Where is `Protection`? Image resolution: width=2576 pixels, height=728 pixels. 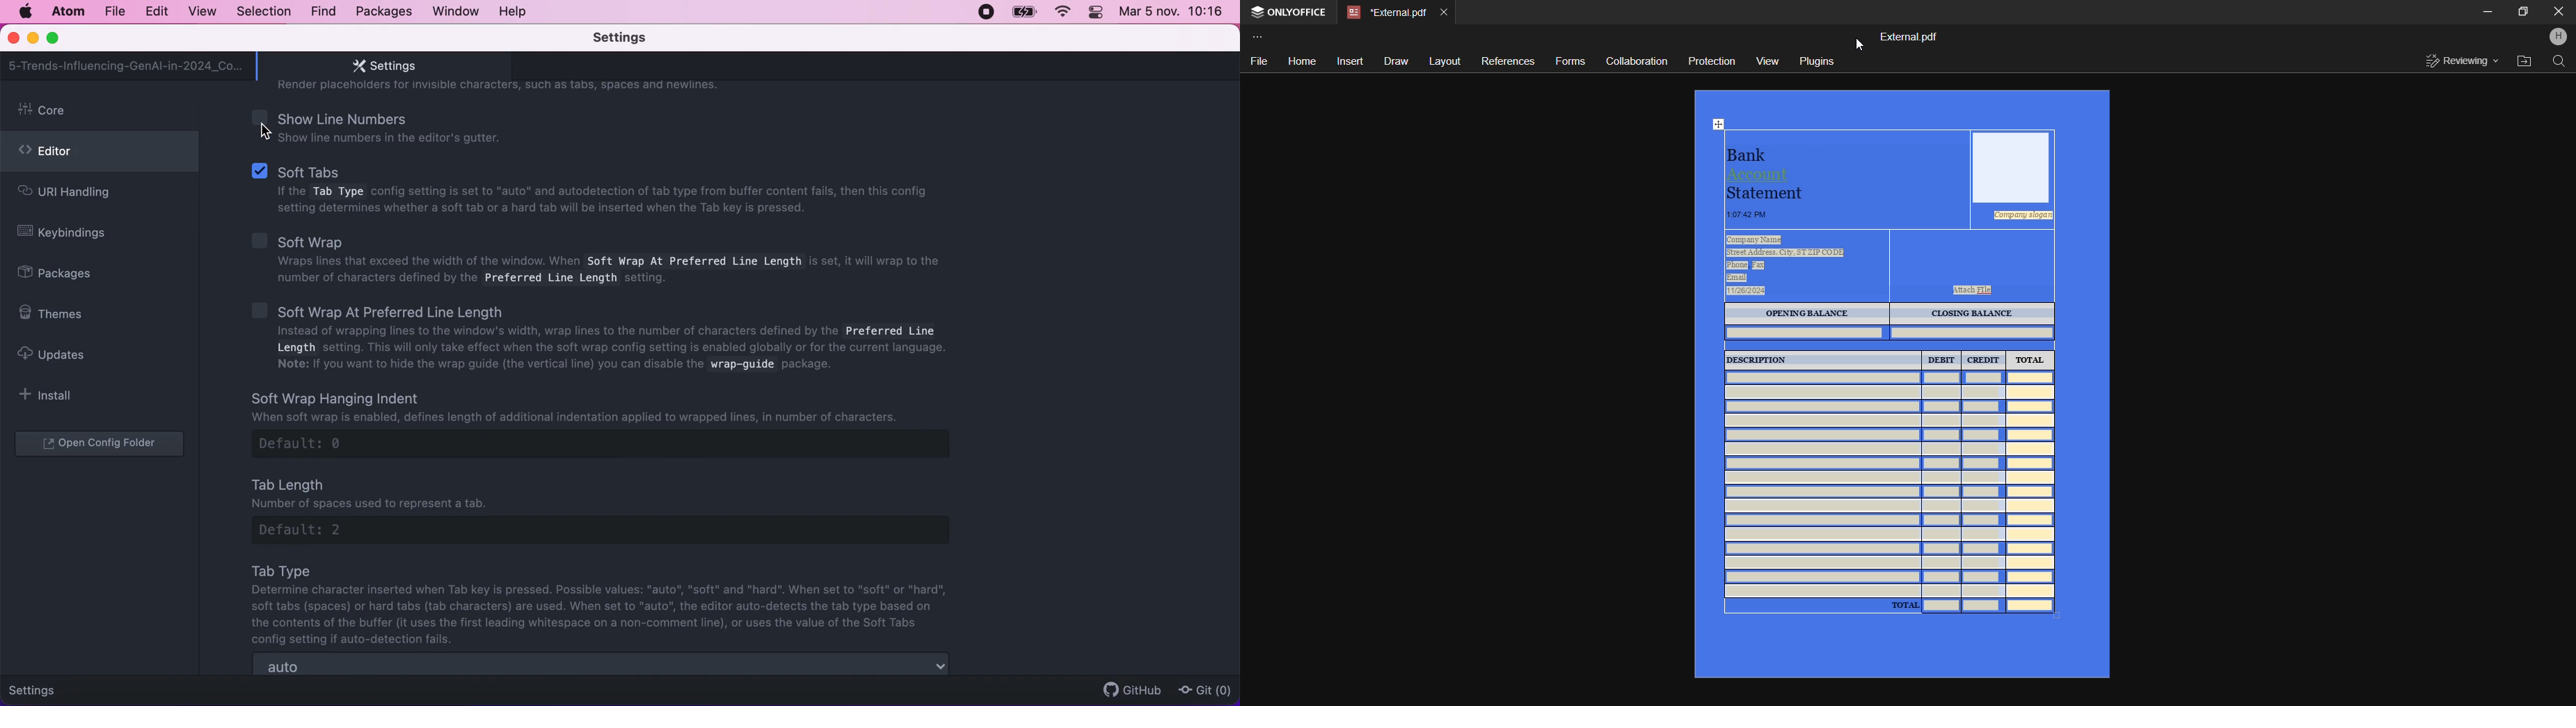
Protection is located at coordinates (1709, 61).